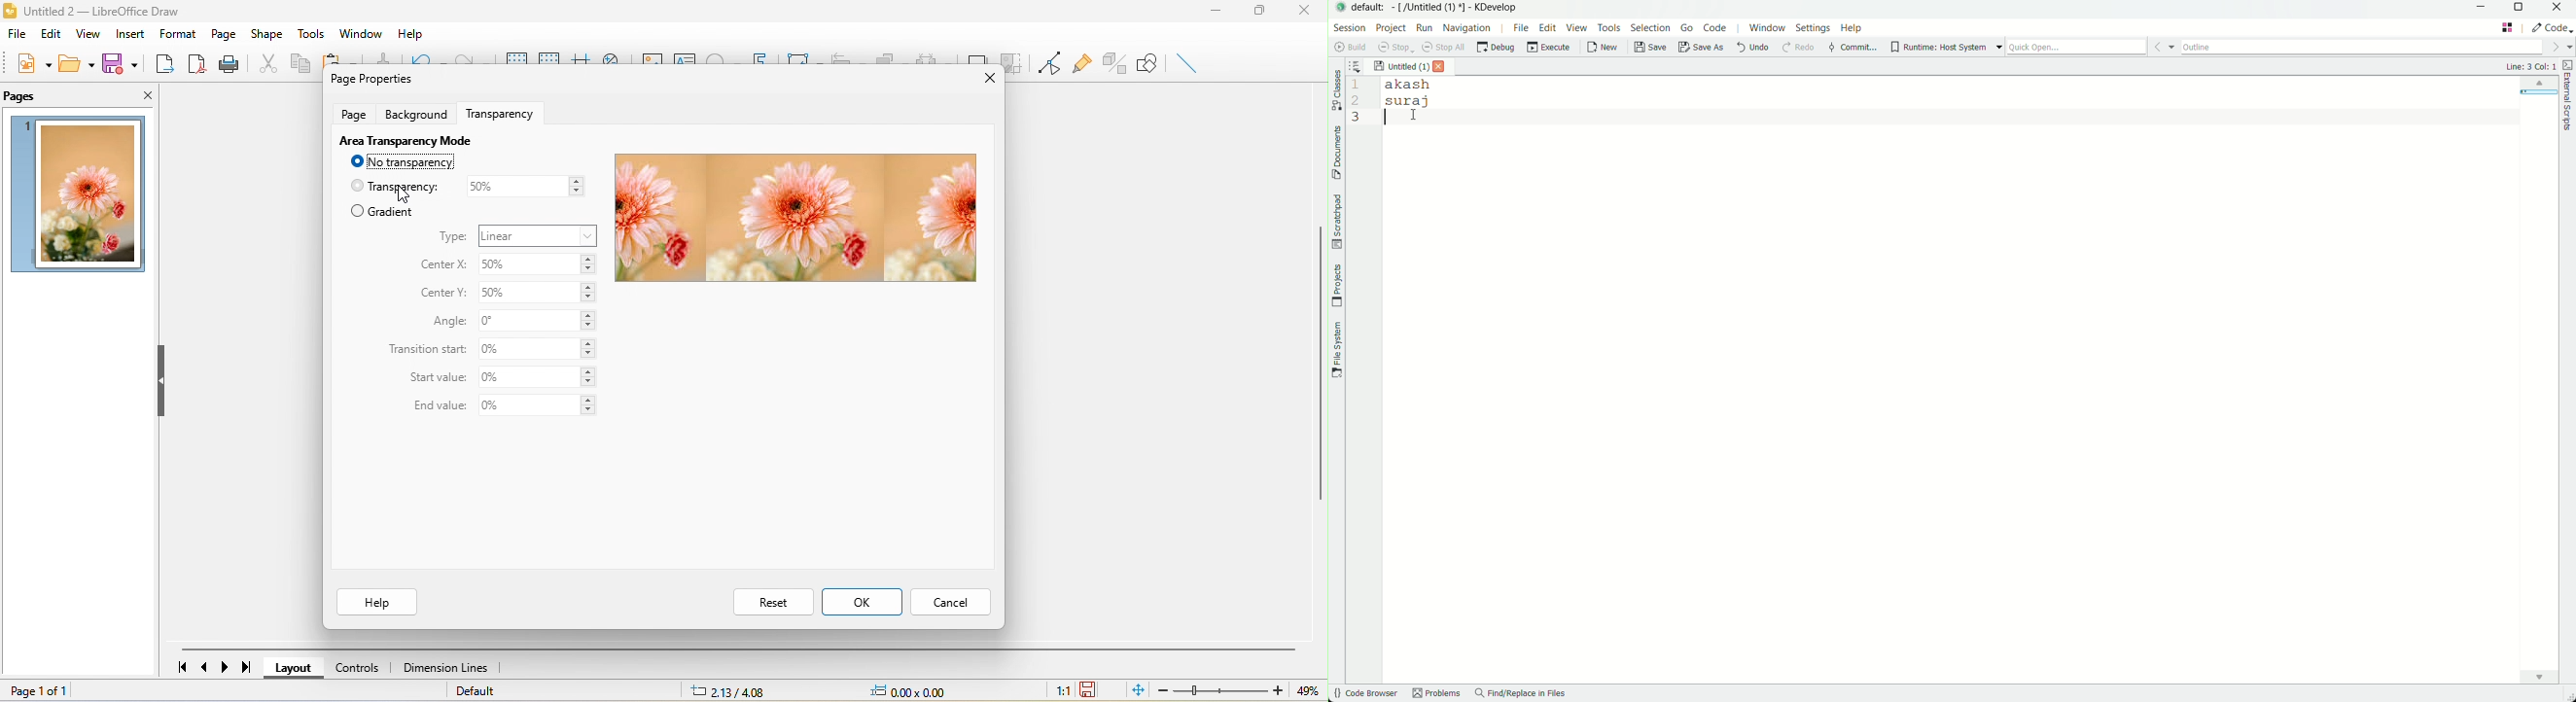 This screenshot has height=728, width=2576. What do you see at coordinates (983, 80) in the screenshot?
I see `close` at bounding box center [983, 80].